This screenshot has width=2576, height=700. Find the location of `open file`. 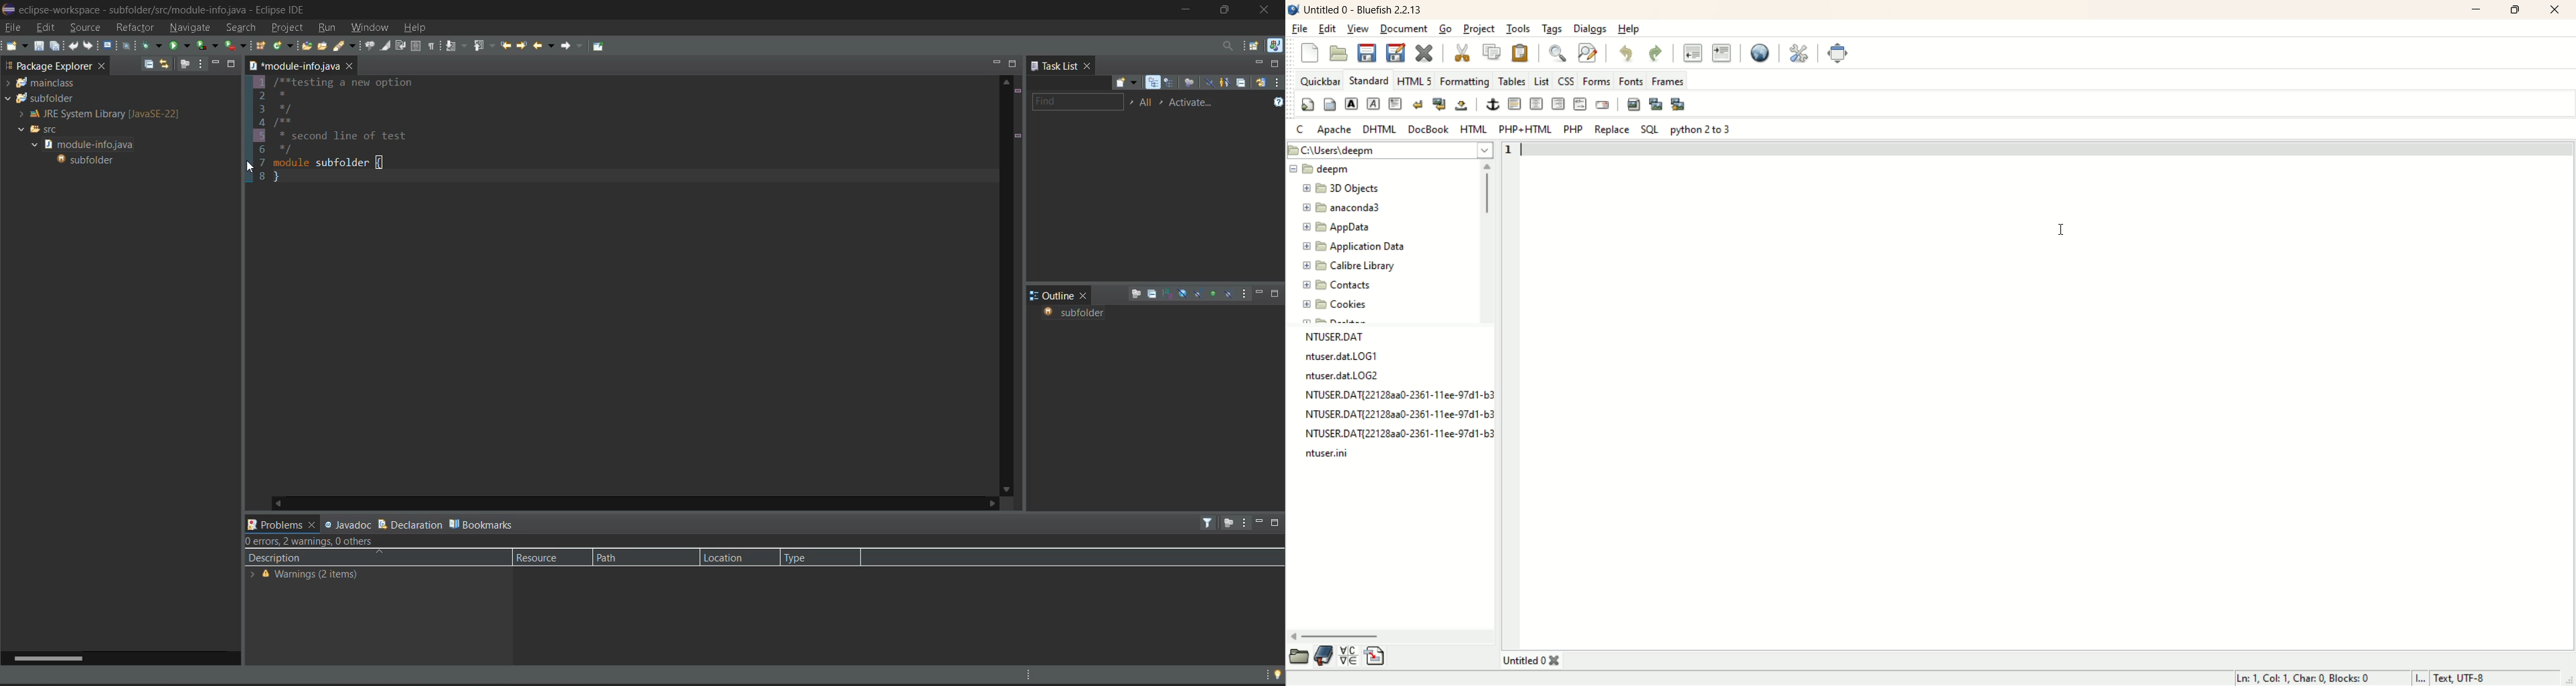

open file is located at coordinates (1336, 53).